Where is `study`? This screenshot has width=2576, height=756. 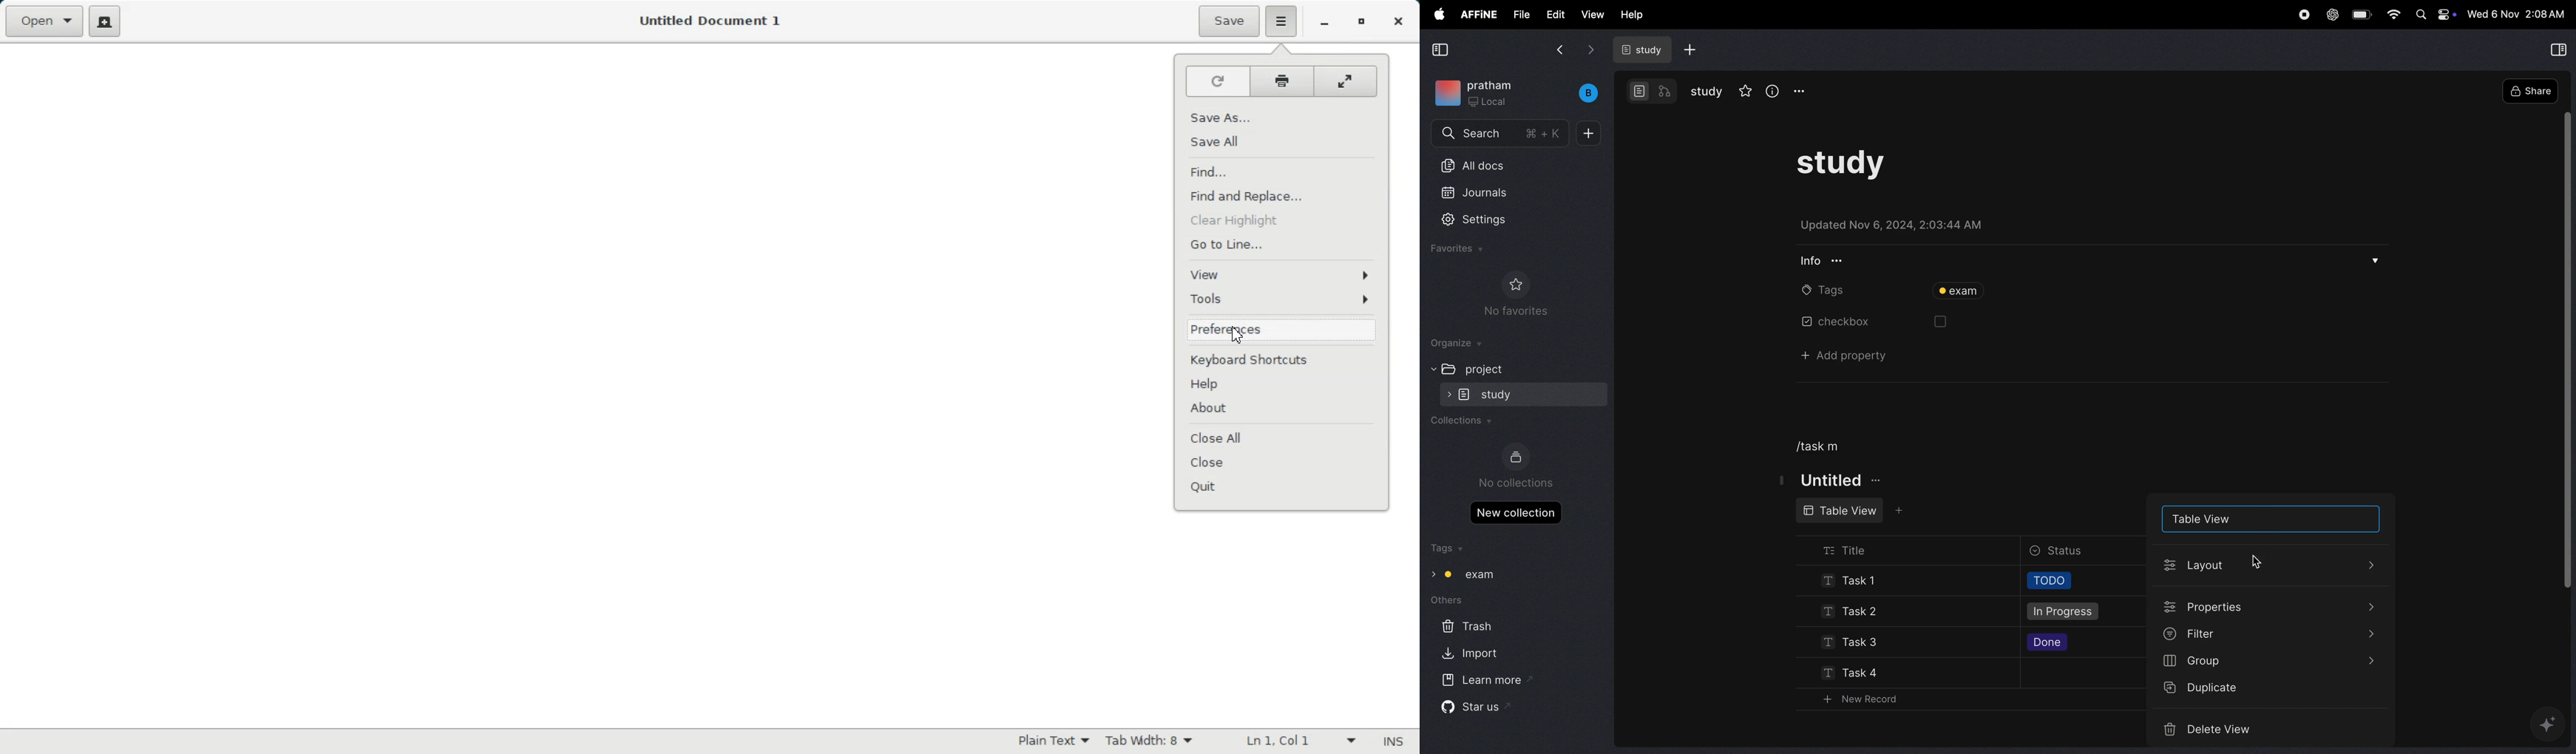
study is located at coordinates (1525, 394).